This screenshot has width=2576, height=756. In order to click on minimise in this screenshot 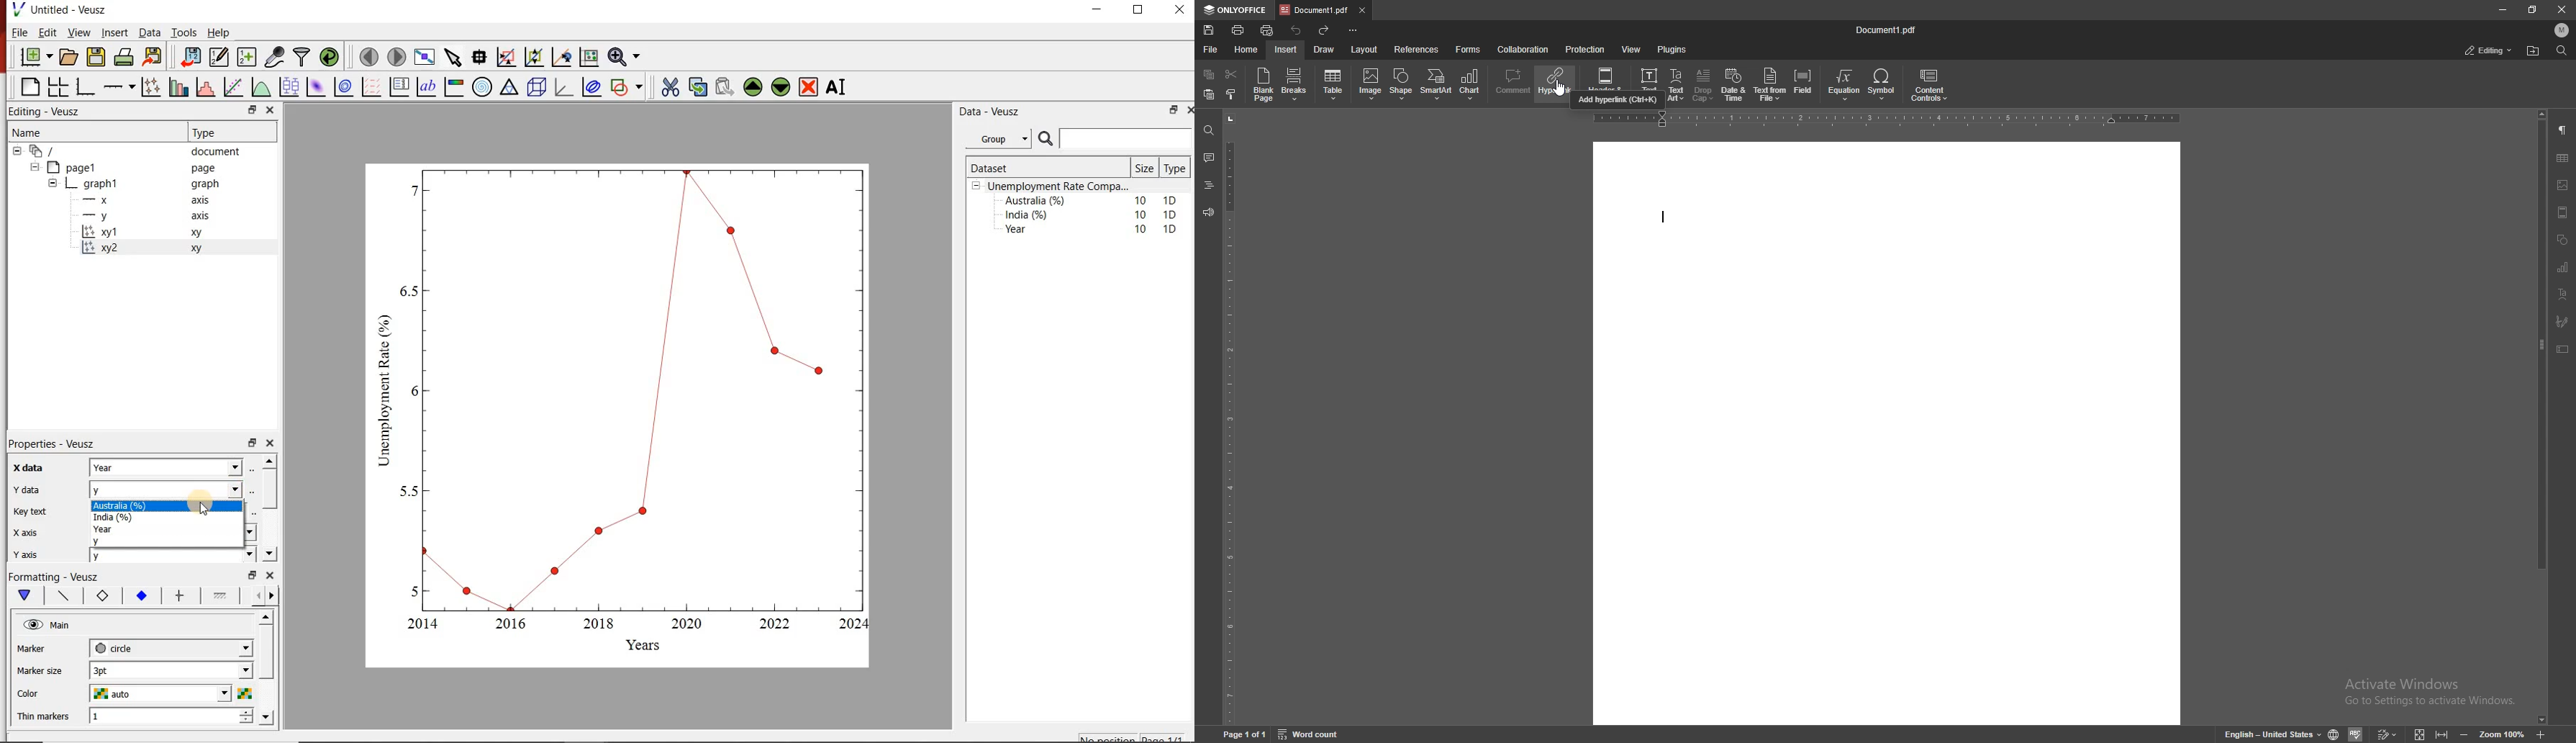, I will do `click(254, 110)`.